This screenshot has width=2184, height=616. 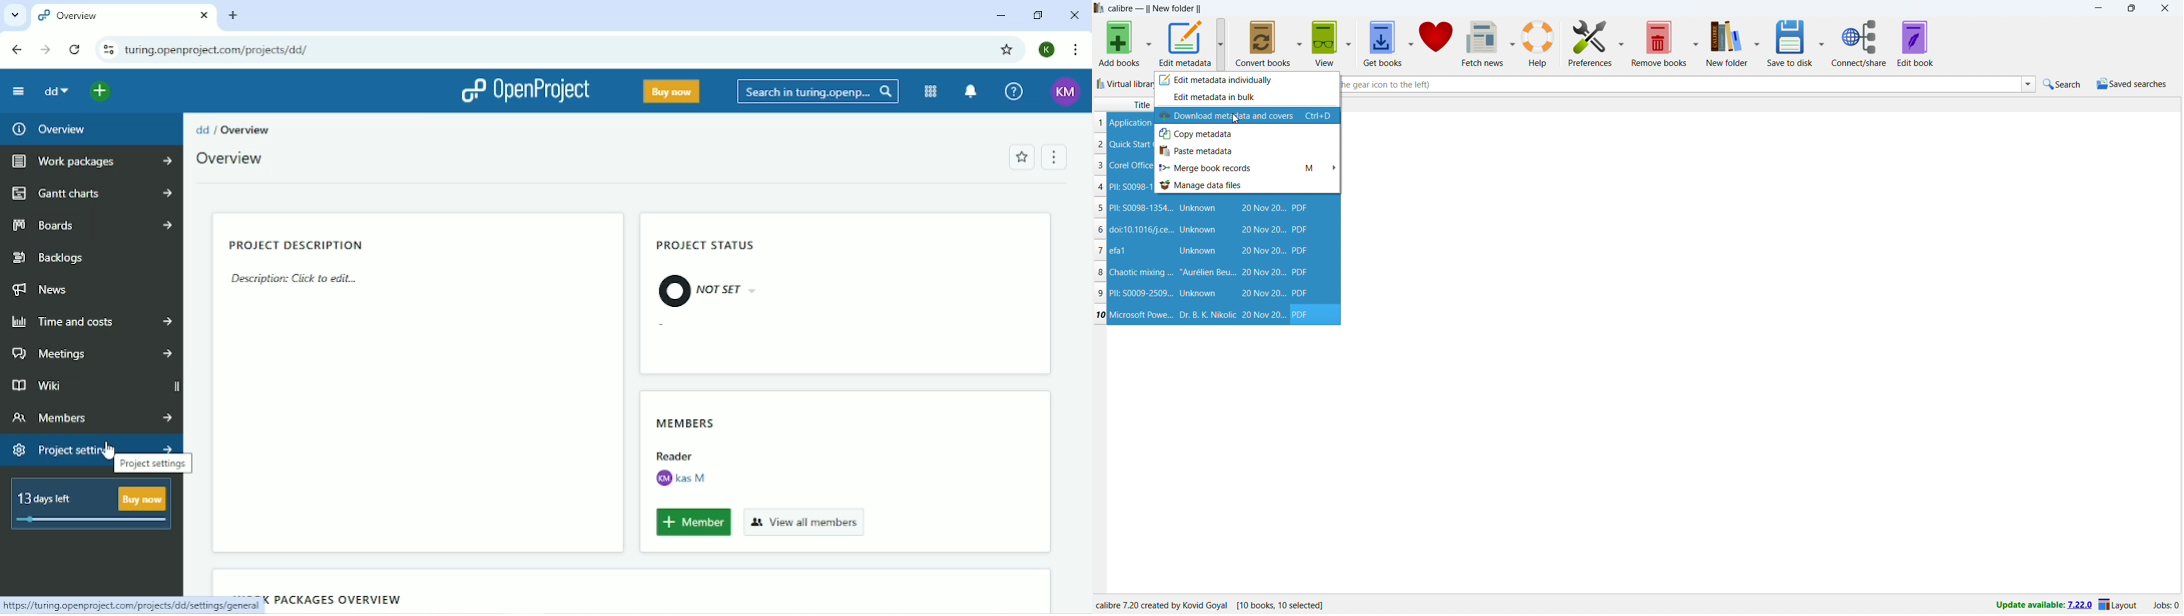 I want to click on dd, so click(x=55, y=91).